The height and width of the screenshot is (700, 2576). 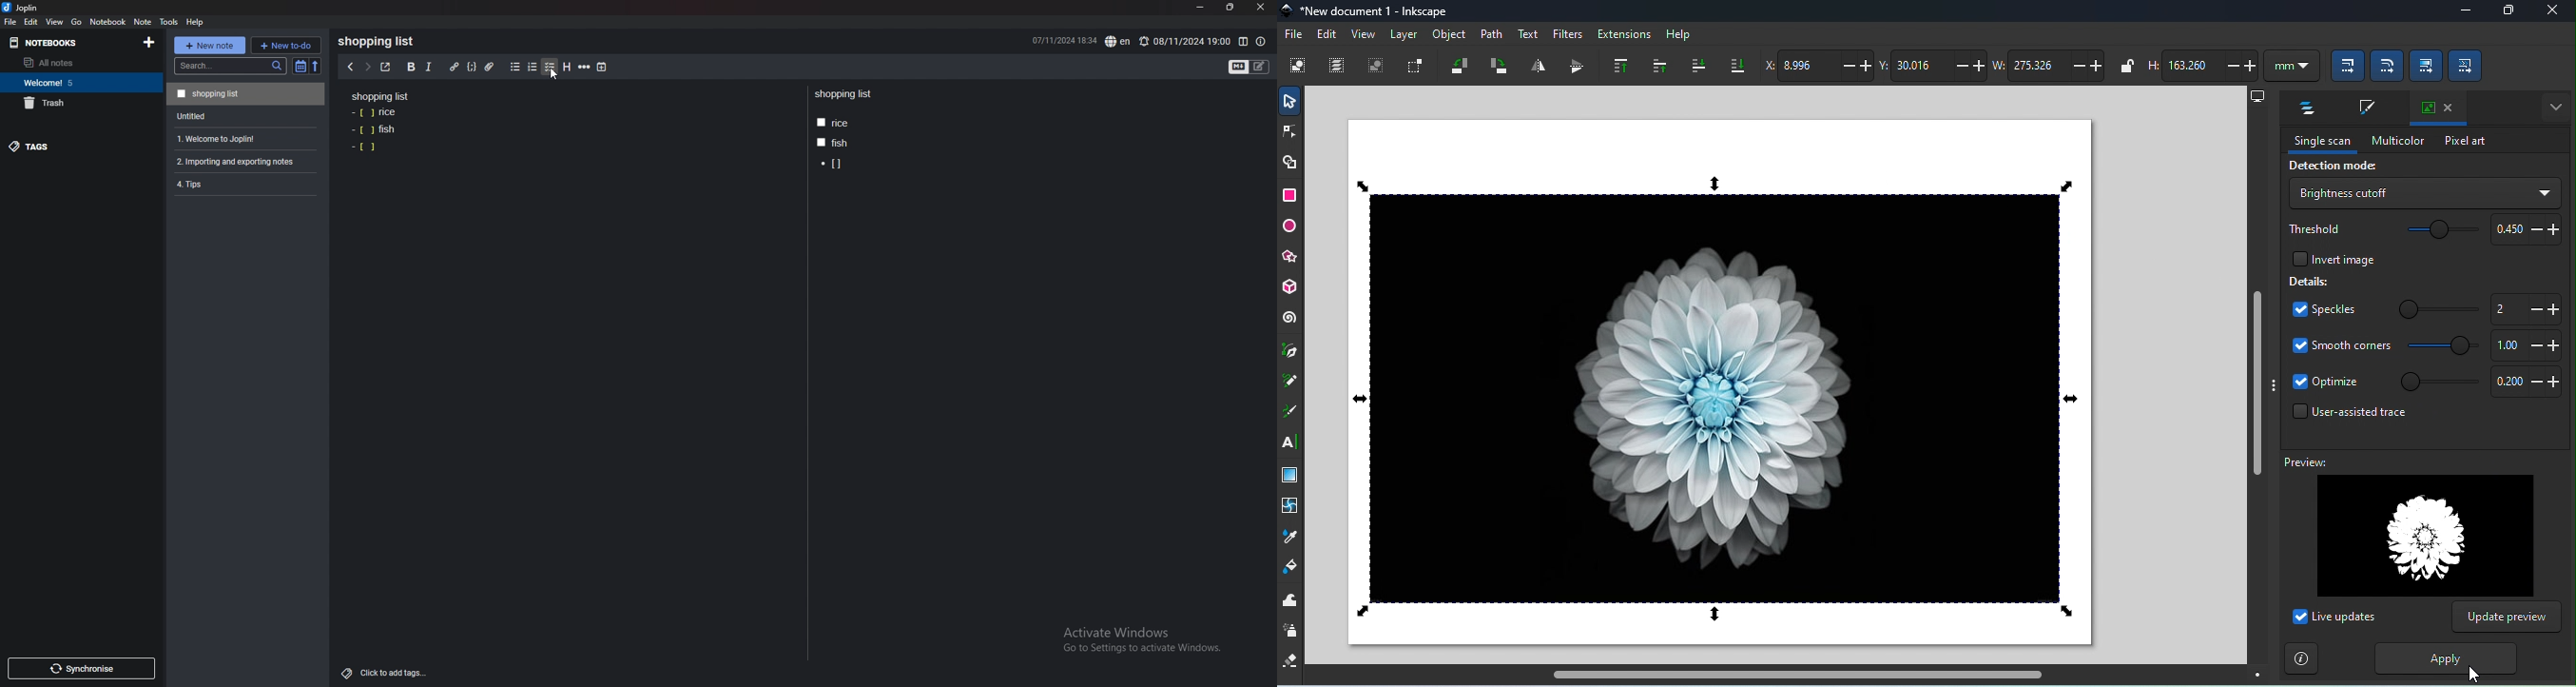 I want to click on synchronize, so click(x=80, y=668).